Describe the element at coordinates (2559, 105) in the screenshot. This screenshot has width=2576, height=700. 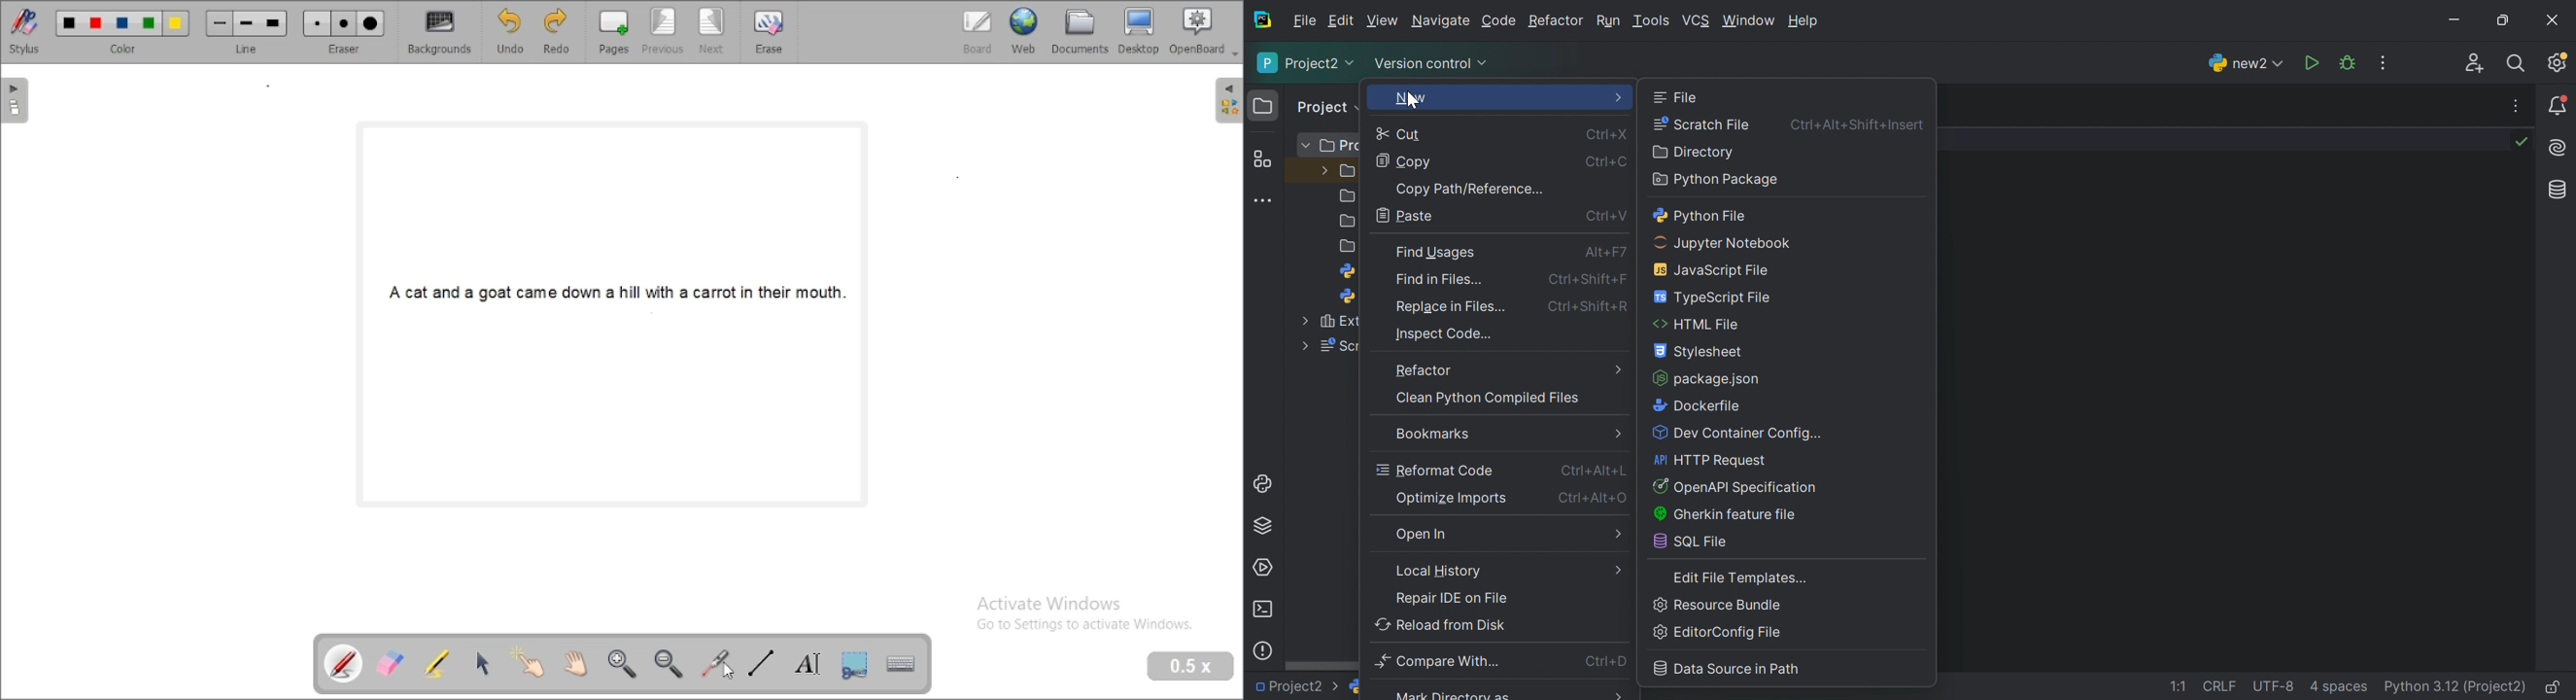
I see `Notifications` at that location.